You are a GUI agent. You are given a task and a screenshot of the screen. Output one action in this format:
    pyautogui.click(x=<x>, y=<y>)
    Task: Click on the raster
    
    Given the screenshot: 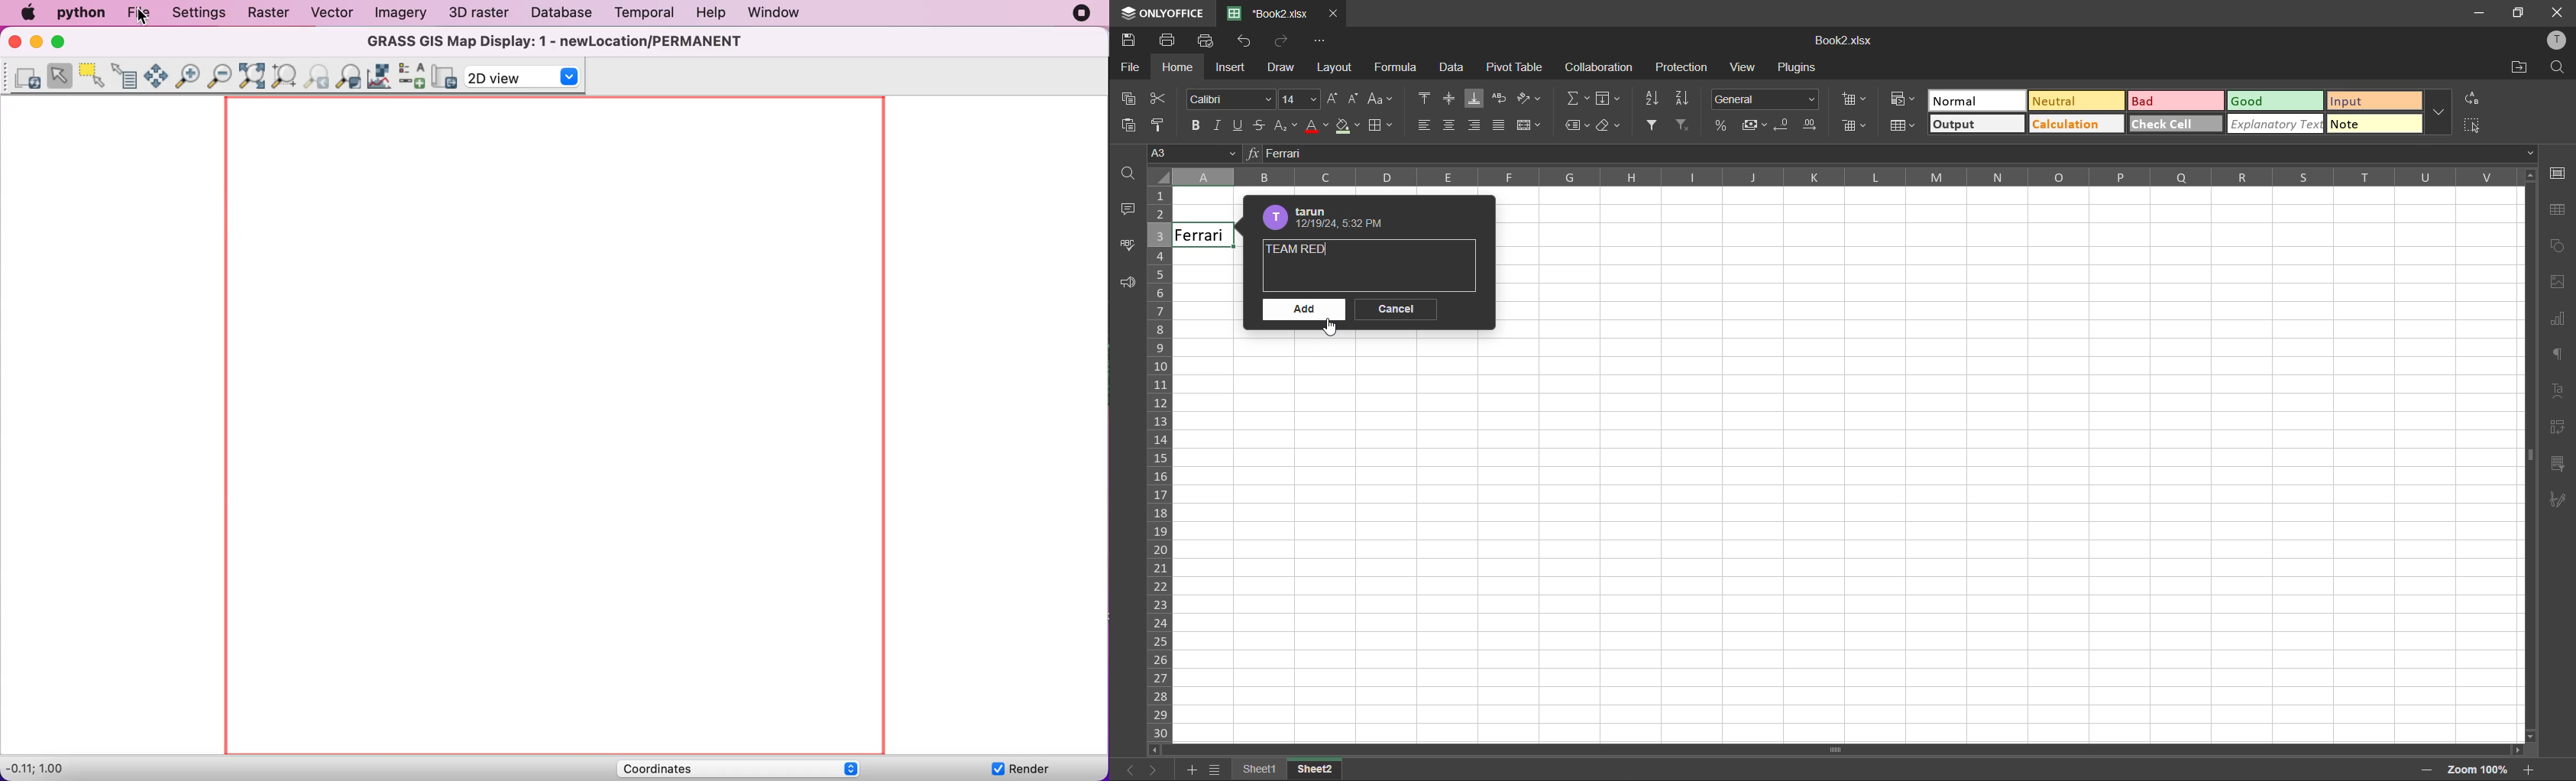 What is the action you would take?
    pyautogui.click(x=272, y=14)
    